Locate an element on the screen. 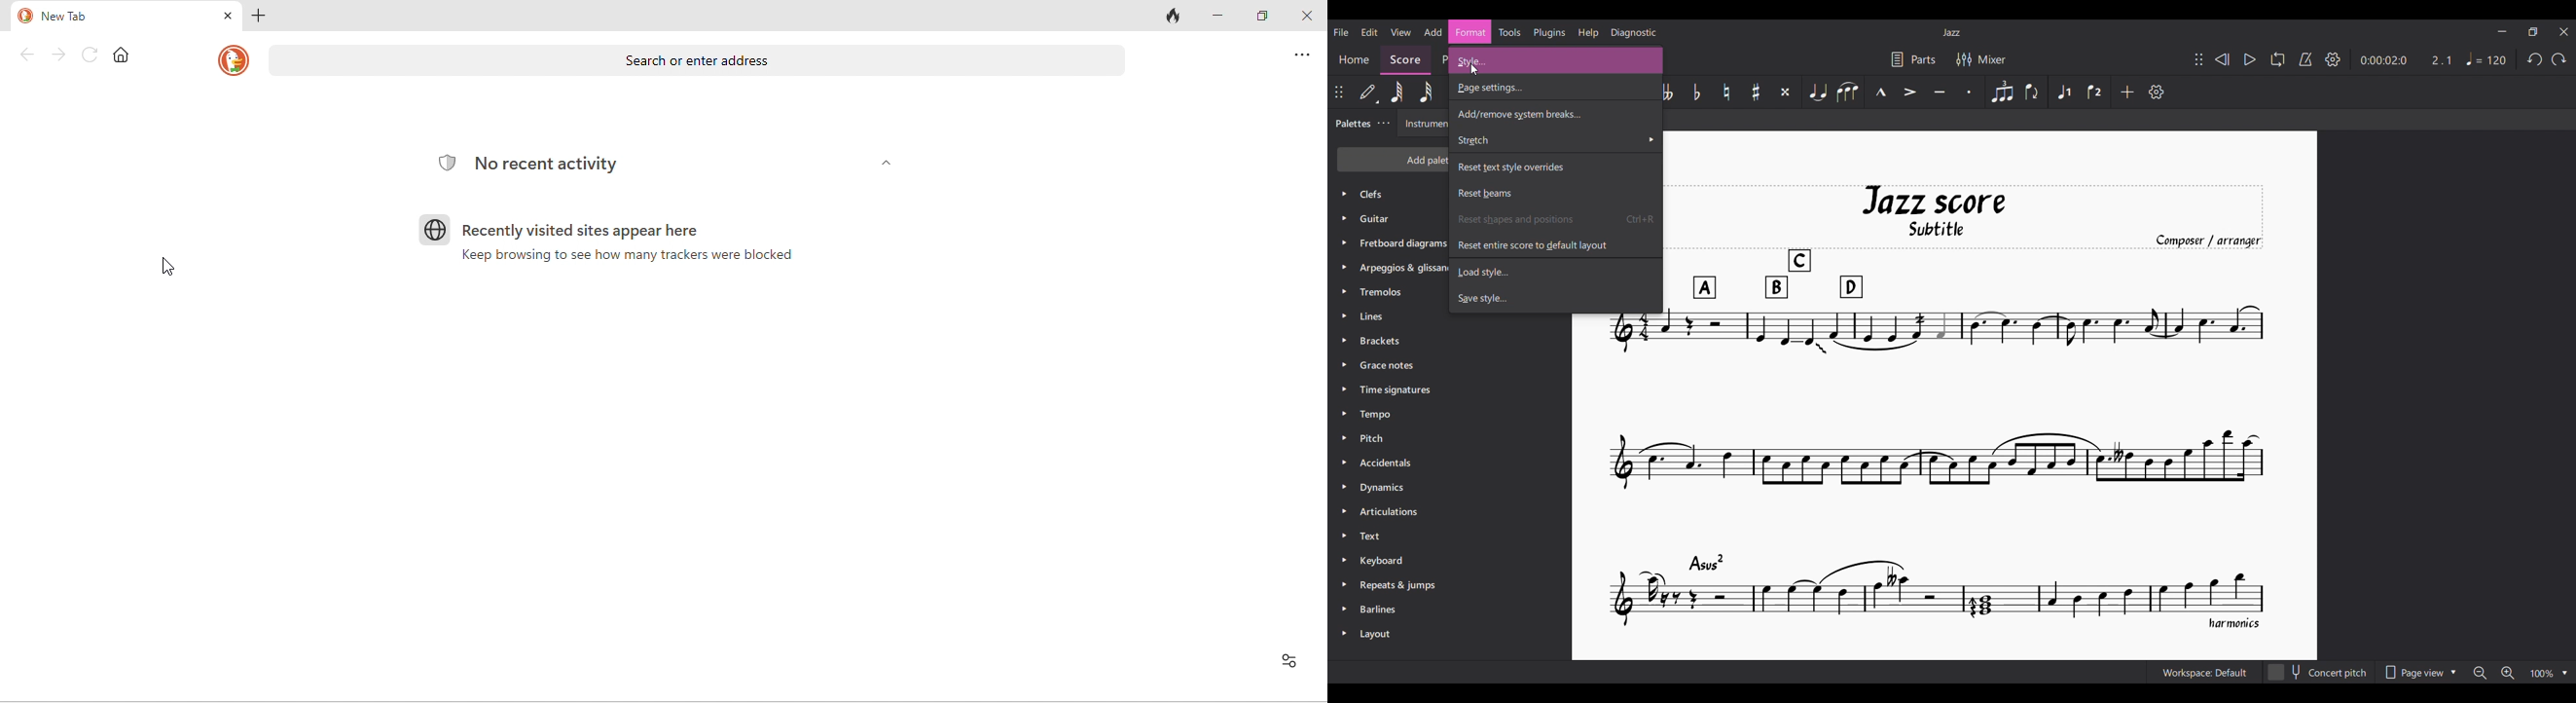 The height and width of the screenshot is (728, 2576). Lines is located at coordinates (1374, 316).